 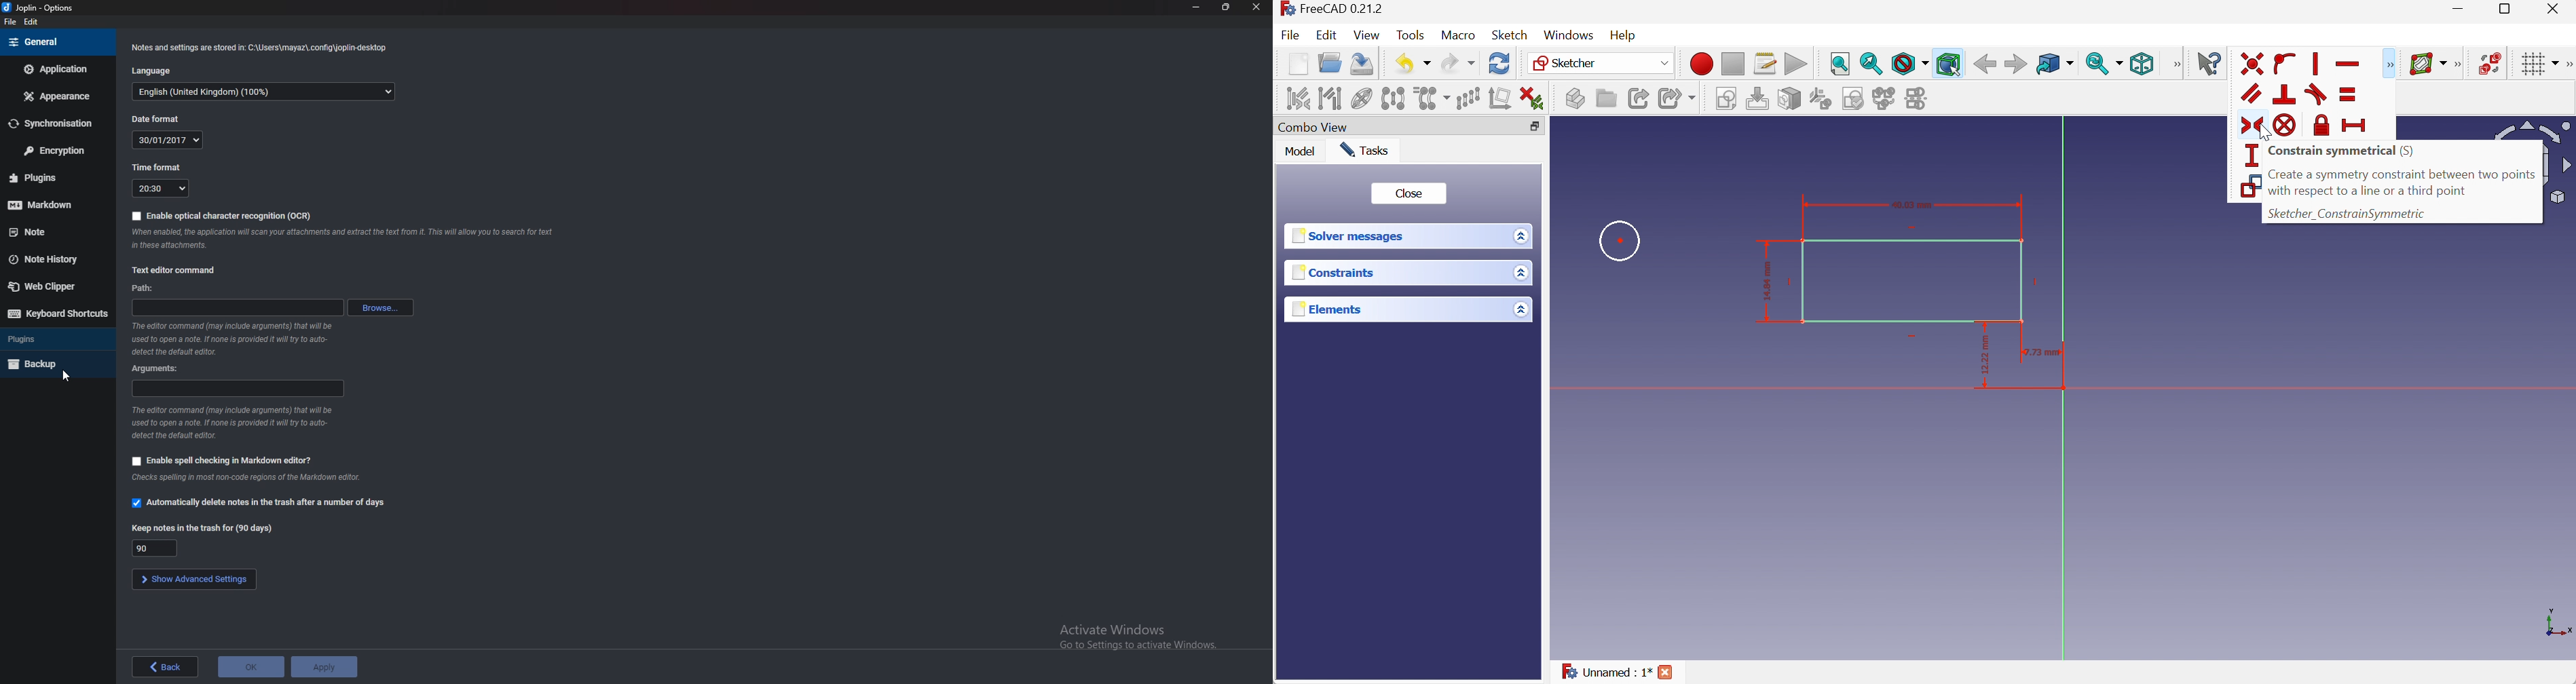 What do you see at coordinates (2285, 125) in the screenshot?
I see `Constrain block` at bounding box center [2285, 125].